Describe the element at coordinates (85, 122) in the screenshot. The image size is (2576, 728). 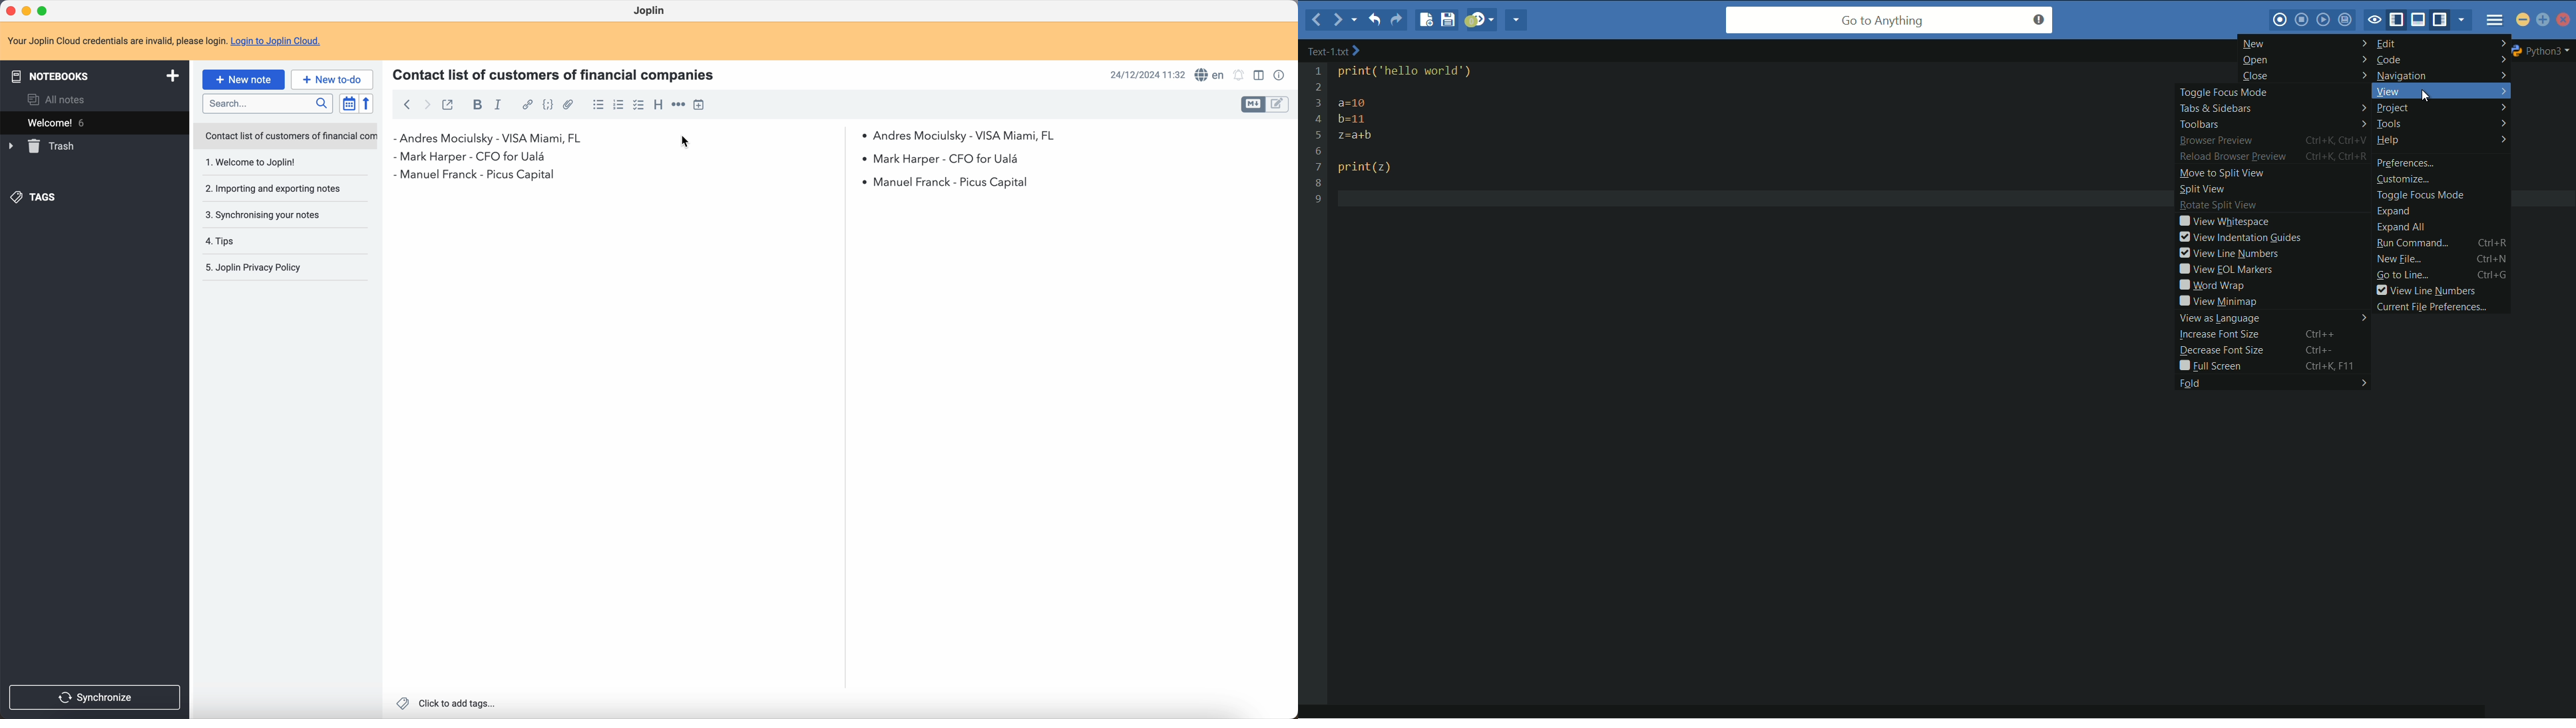
I see `welcome` at that location.